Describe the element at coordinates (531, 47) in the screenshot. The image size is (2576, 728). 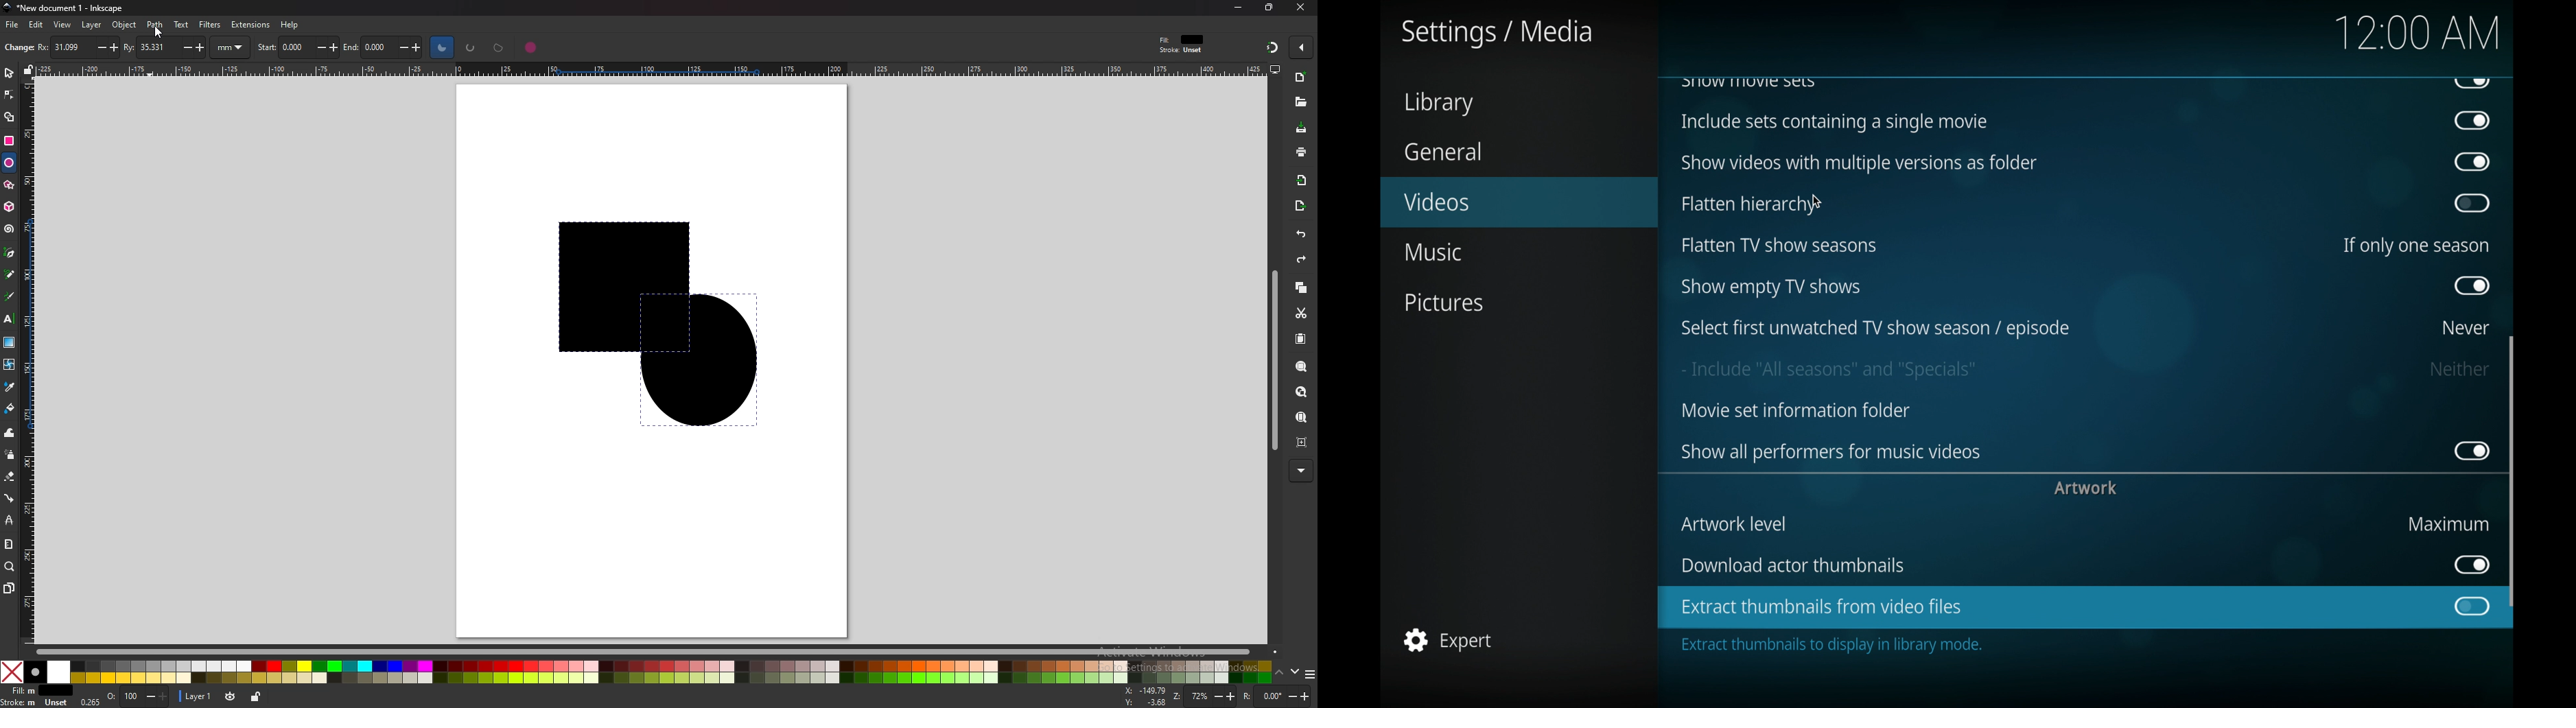
I see `whole ellipse` at that location.